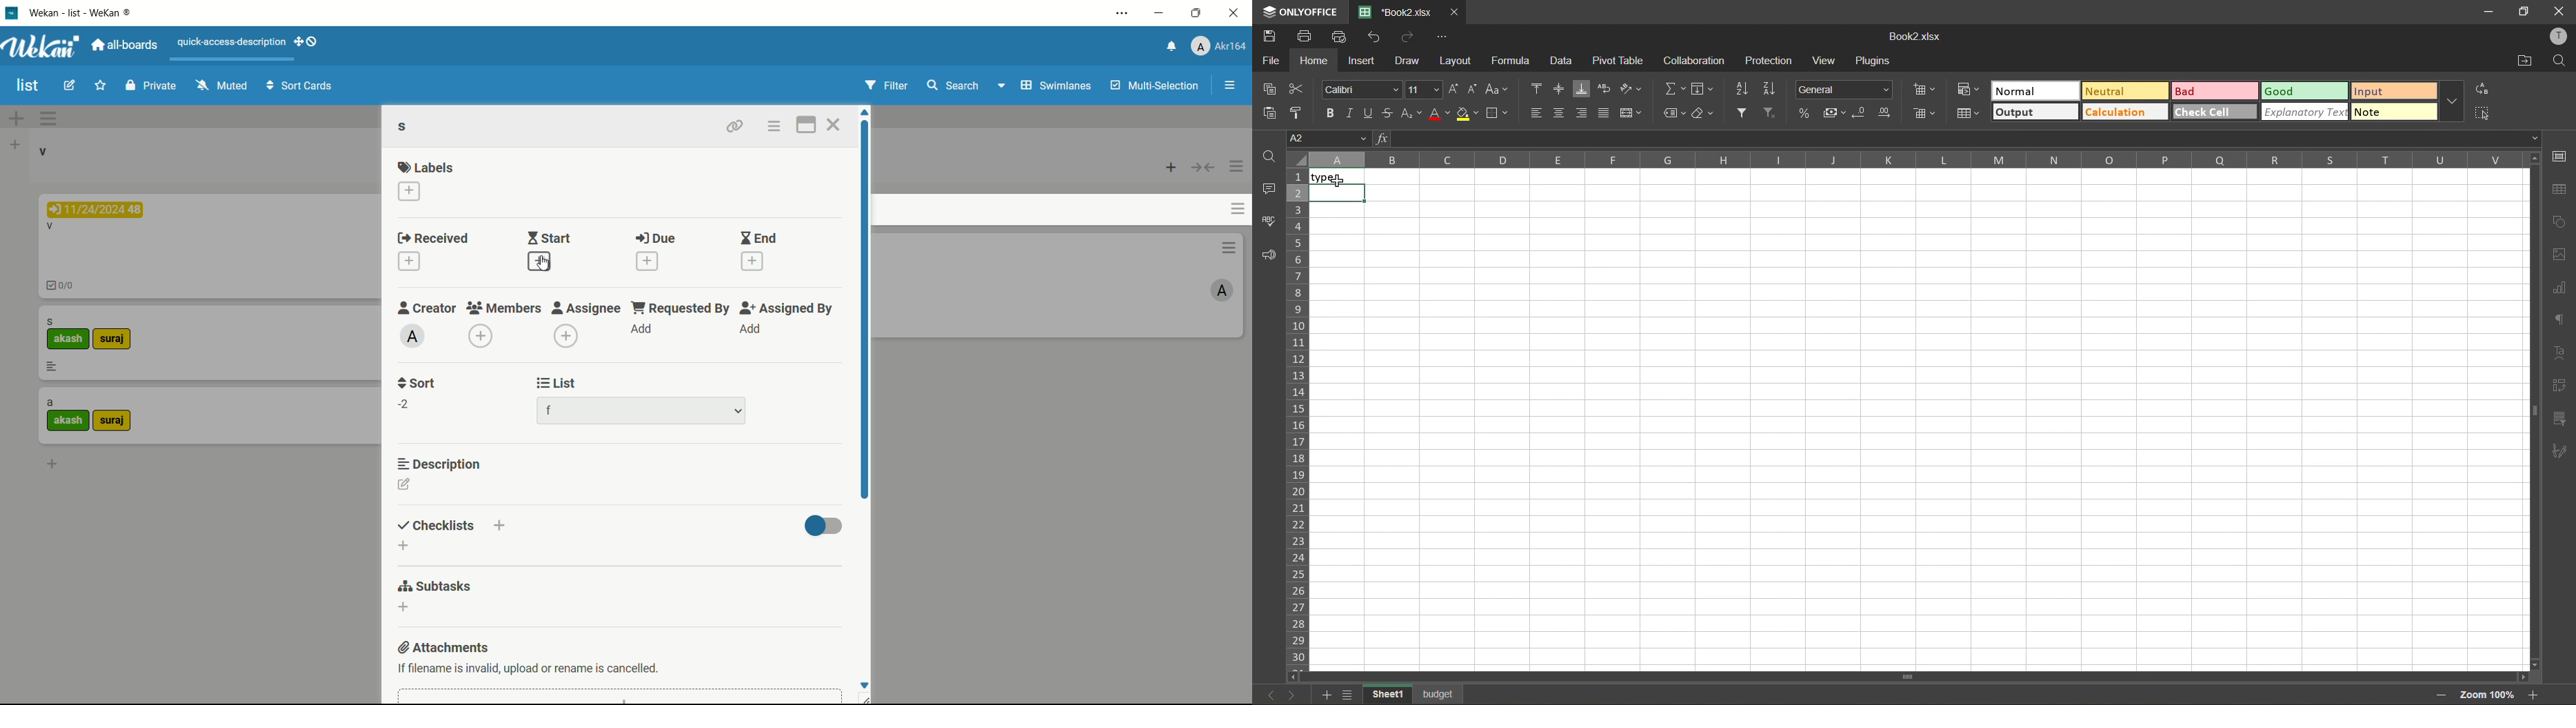 The width and height of the screenshot is (2576, 728). I want to click on add receive date, so click(409, 260).